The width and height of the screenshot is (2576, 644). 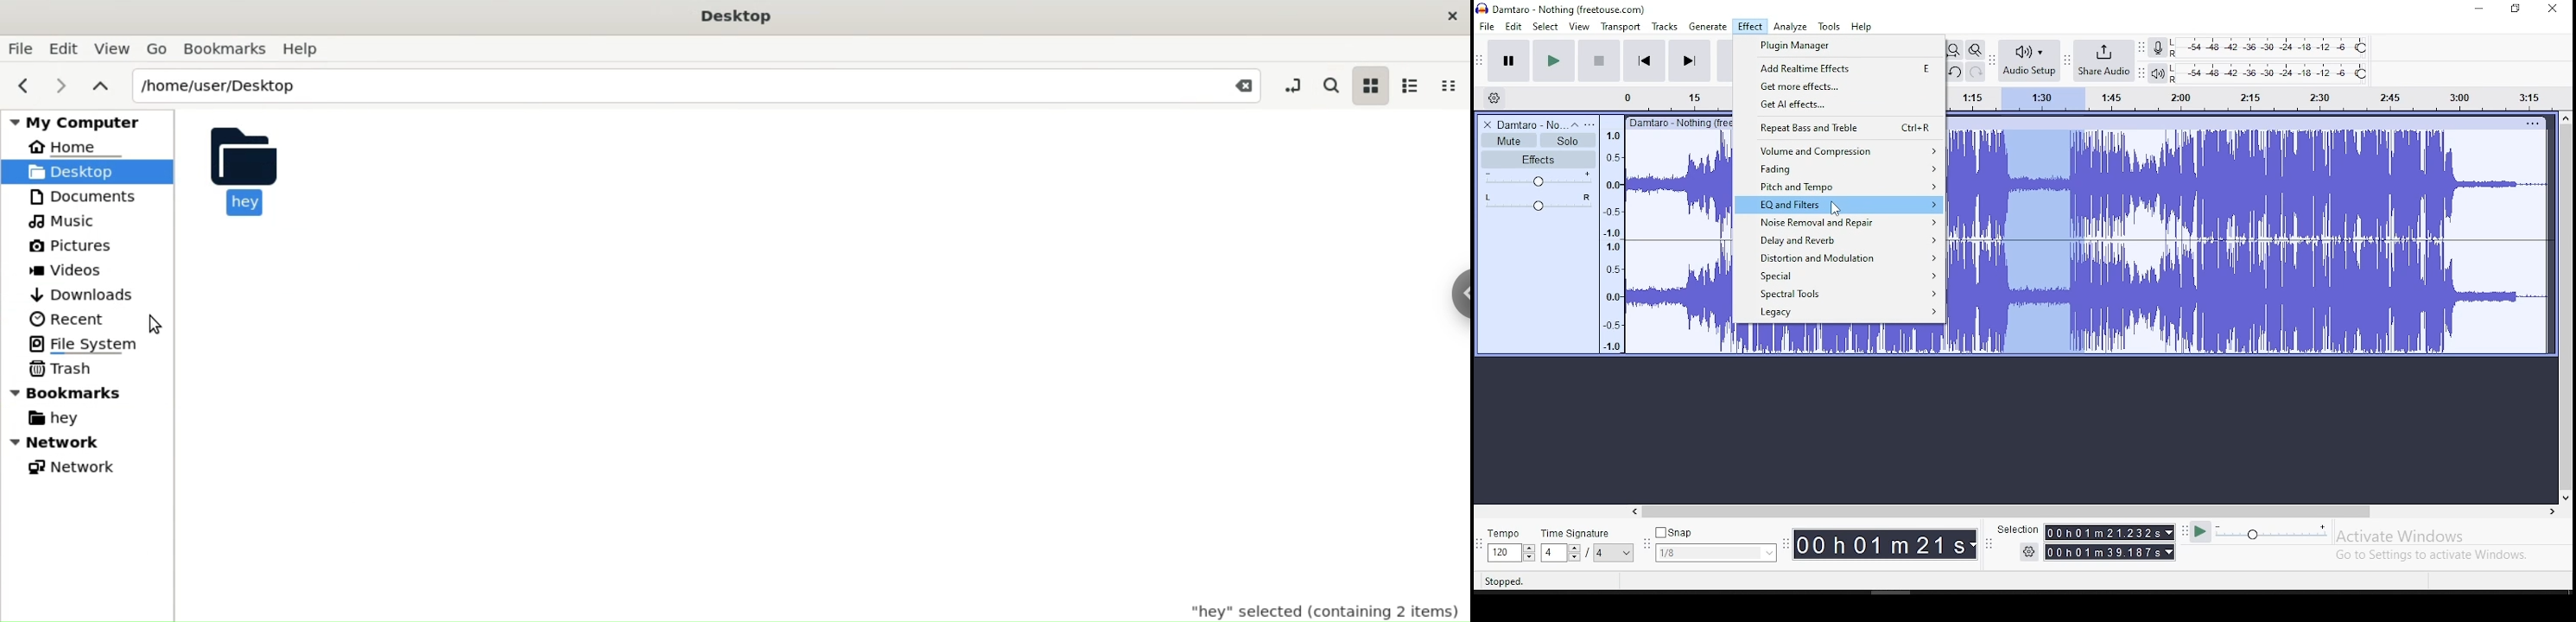 I want to click on tools, so click(x=1830, y=26).